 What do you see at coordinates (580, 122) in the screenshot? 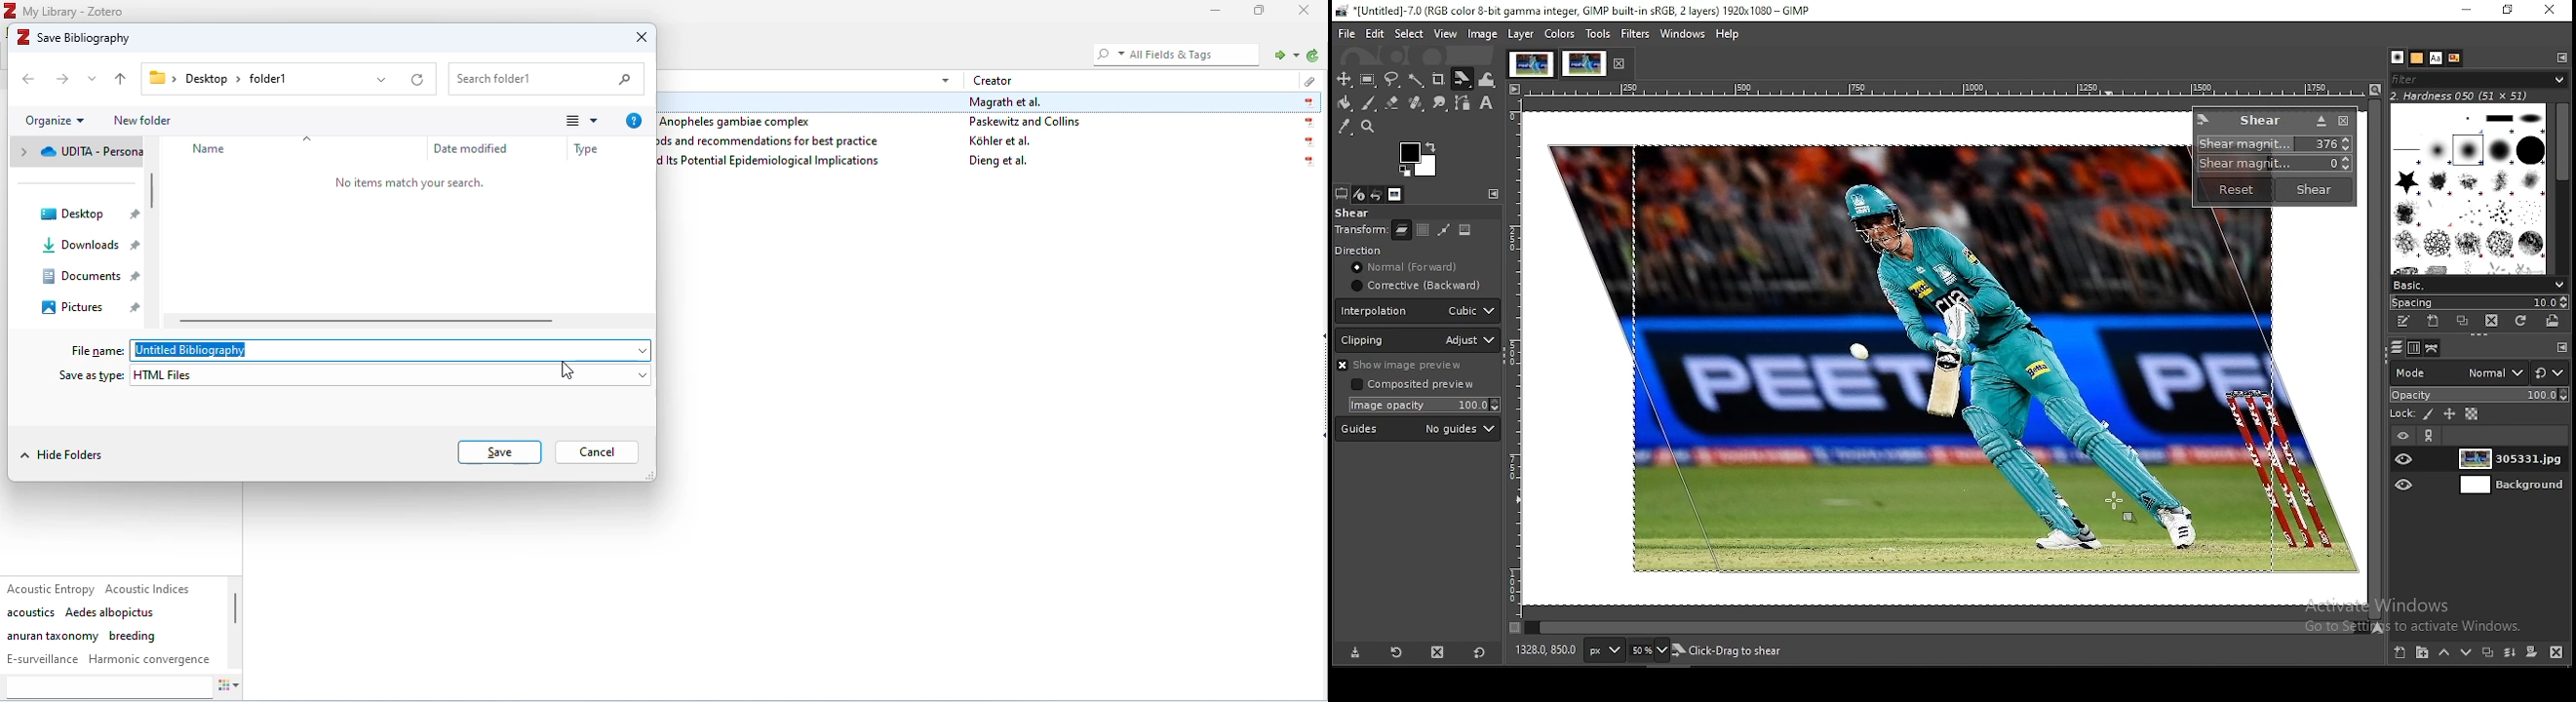
I see `change view` at bounding box center [580, 122].